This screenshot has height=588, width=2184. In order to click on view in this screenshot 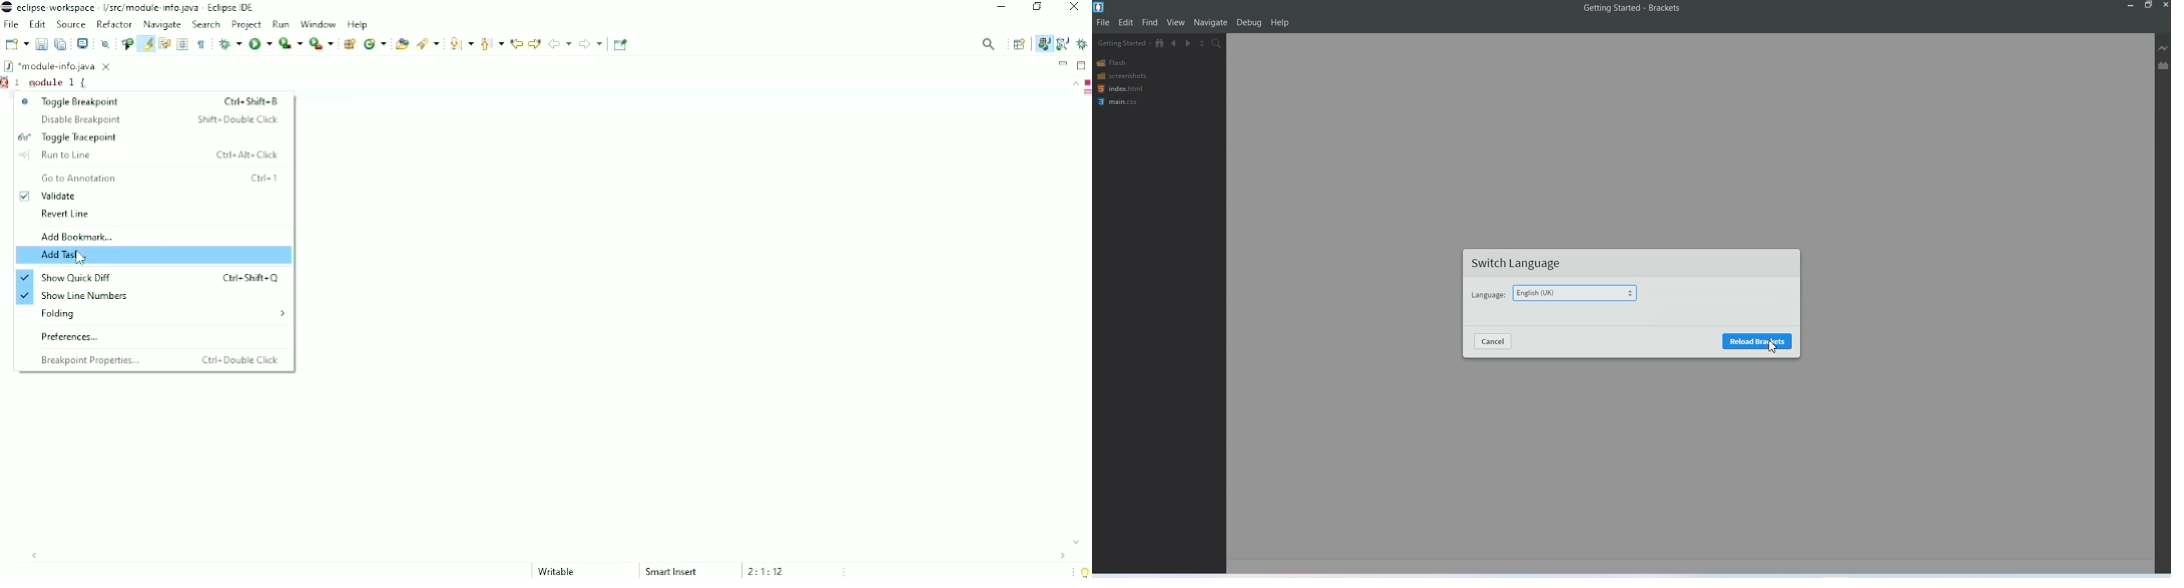, I will do `click(1176, 22)`.